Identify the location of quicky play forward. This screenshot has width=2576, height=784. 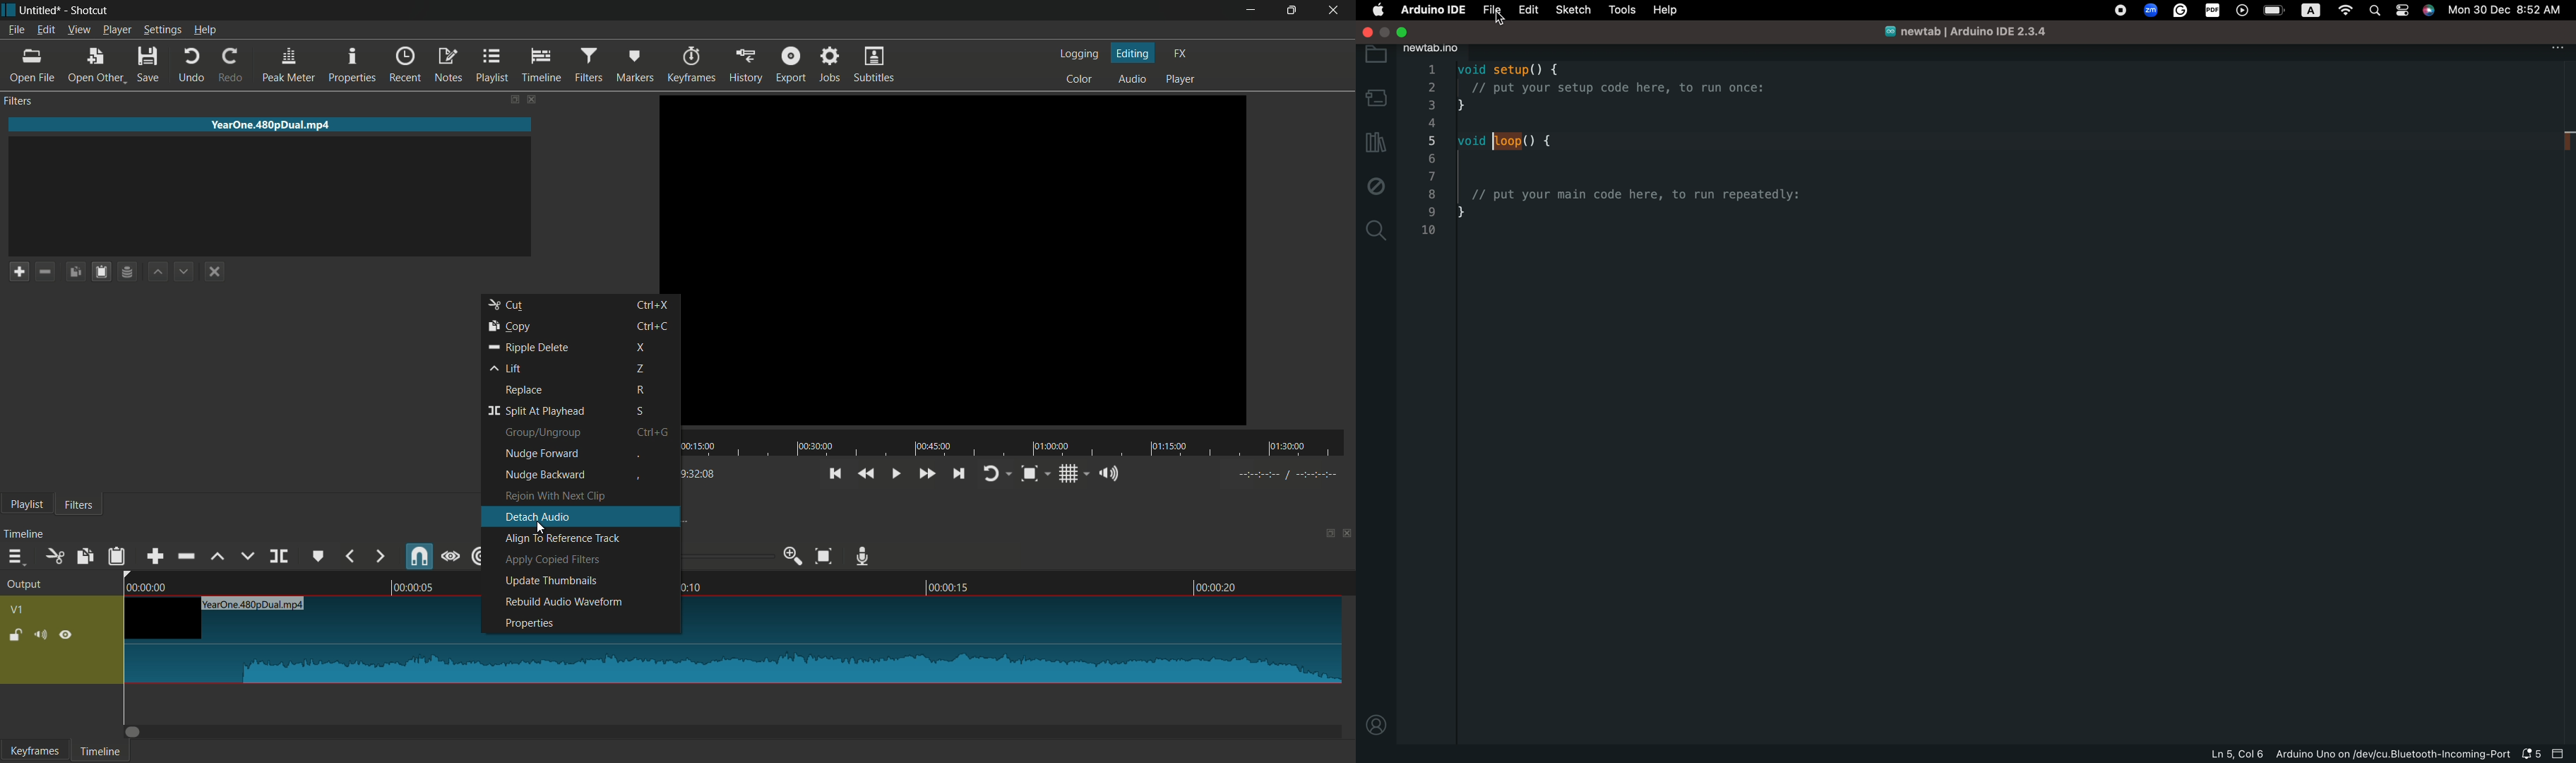
(926, 474).